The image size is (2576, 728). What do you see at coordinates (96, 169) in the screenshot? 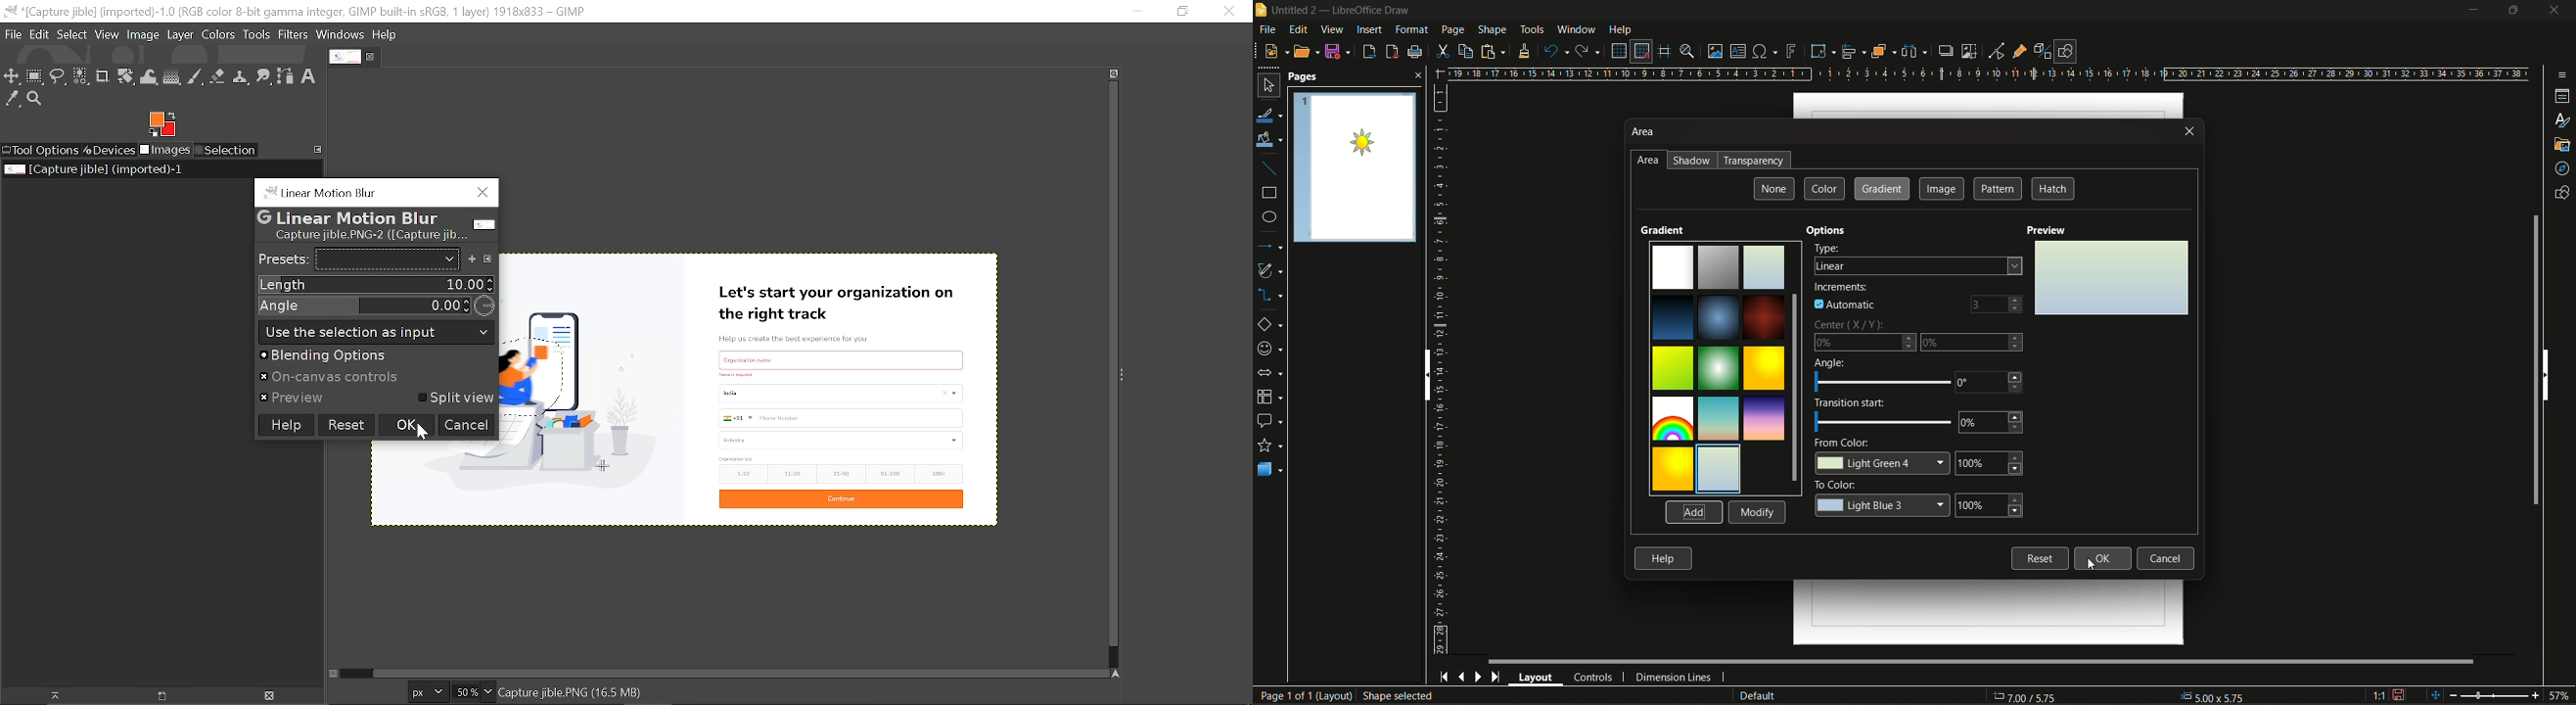
I see `Current image` at bounding box center [96, 169].